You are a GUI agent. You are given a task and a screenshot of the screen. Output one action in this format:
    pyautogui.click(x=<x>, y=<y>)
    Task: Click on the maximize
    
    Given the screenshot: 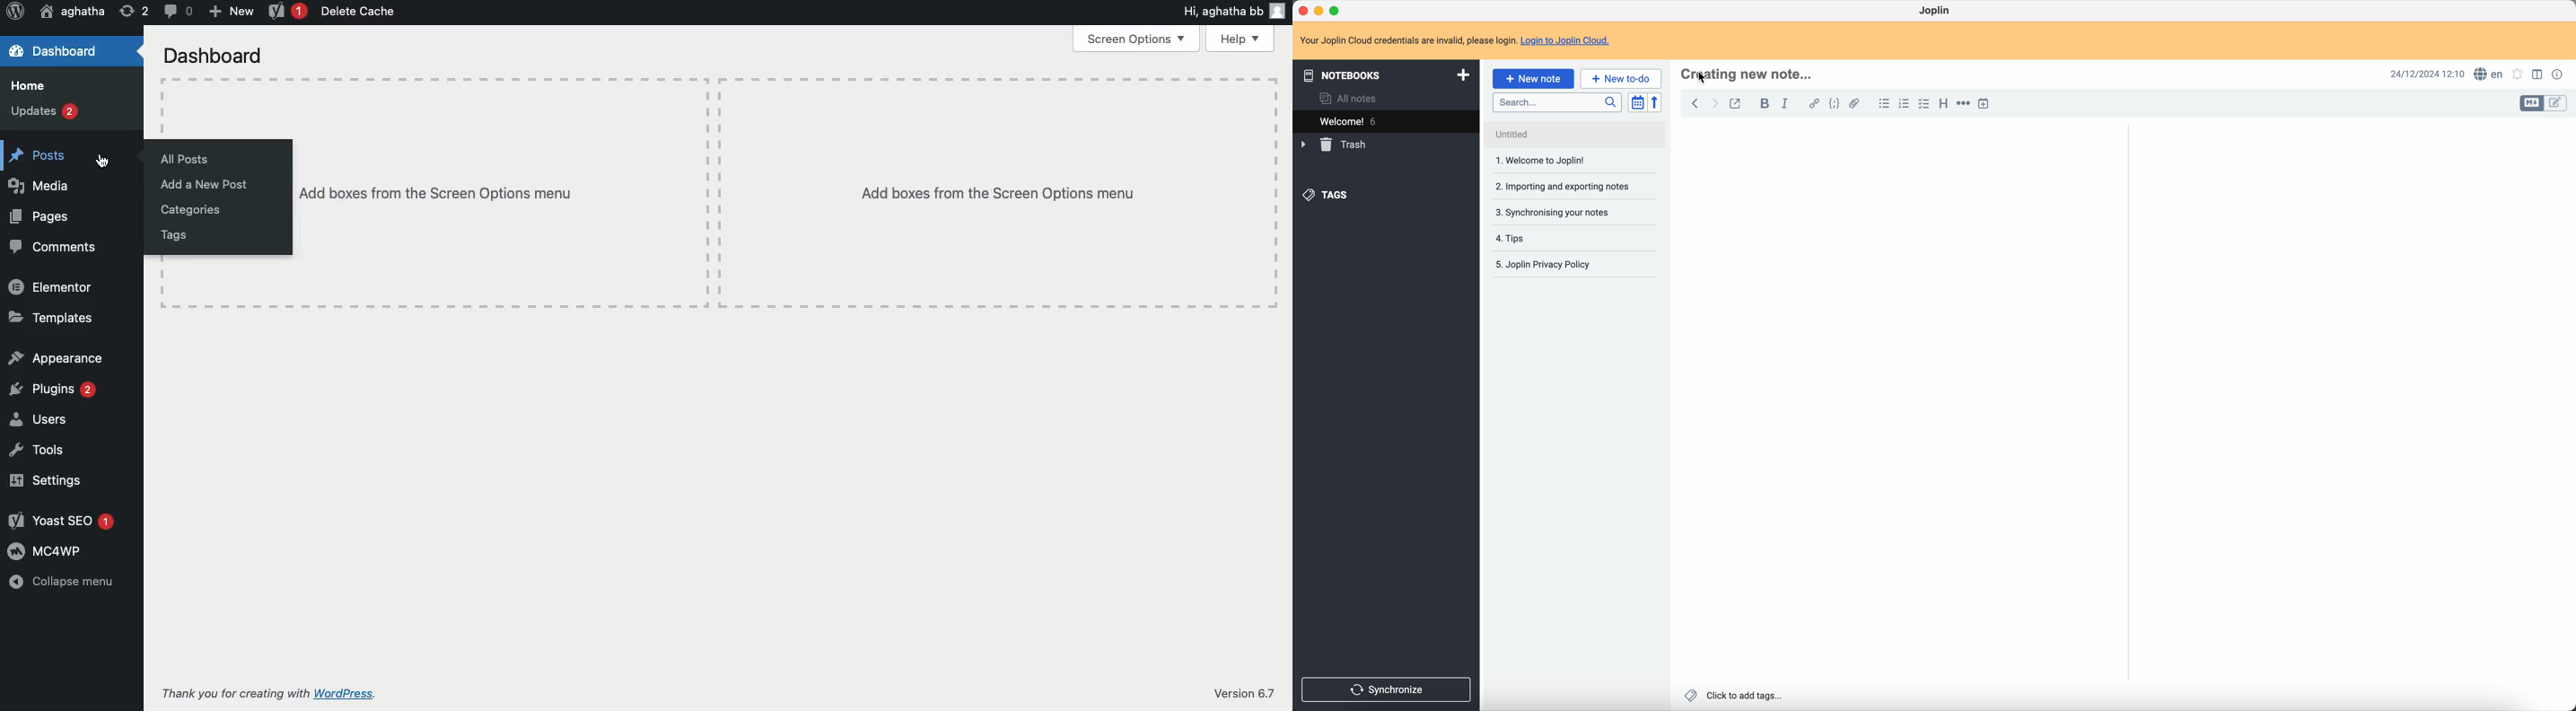 What is the action you would take?
    pyautogui.click(x=1337, y=11)
    